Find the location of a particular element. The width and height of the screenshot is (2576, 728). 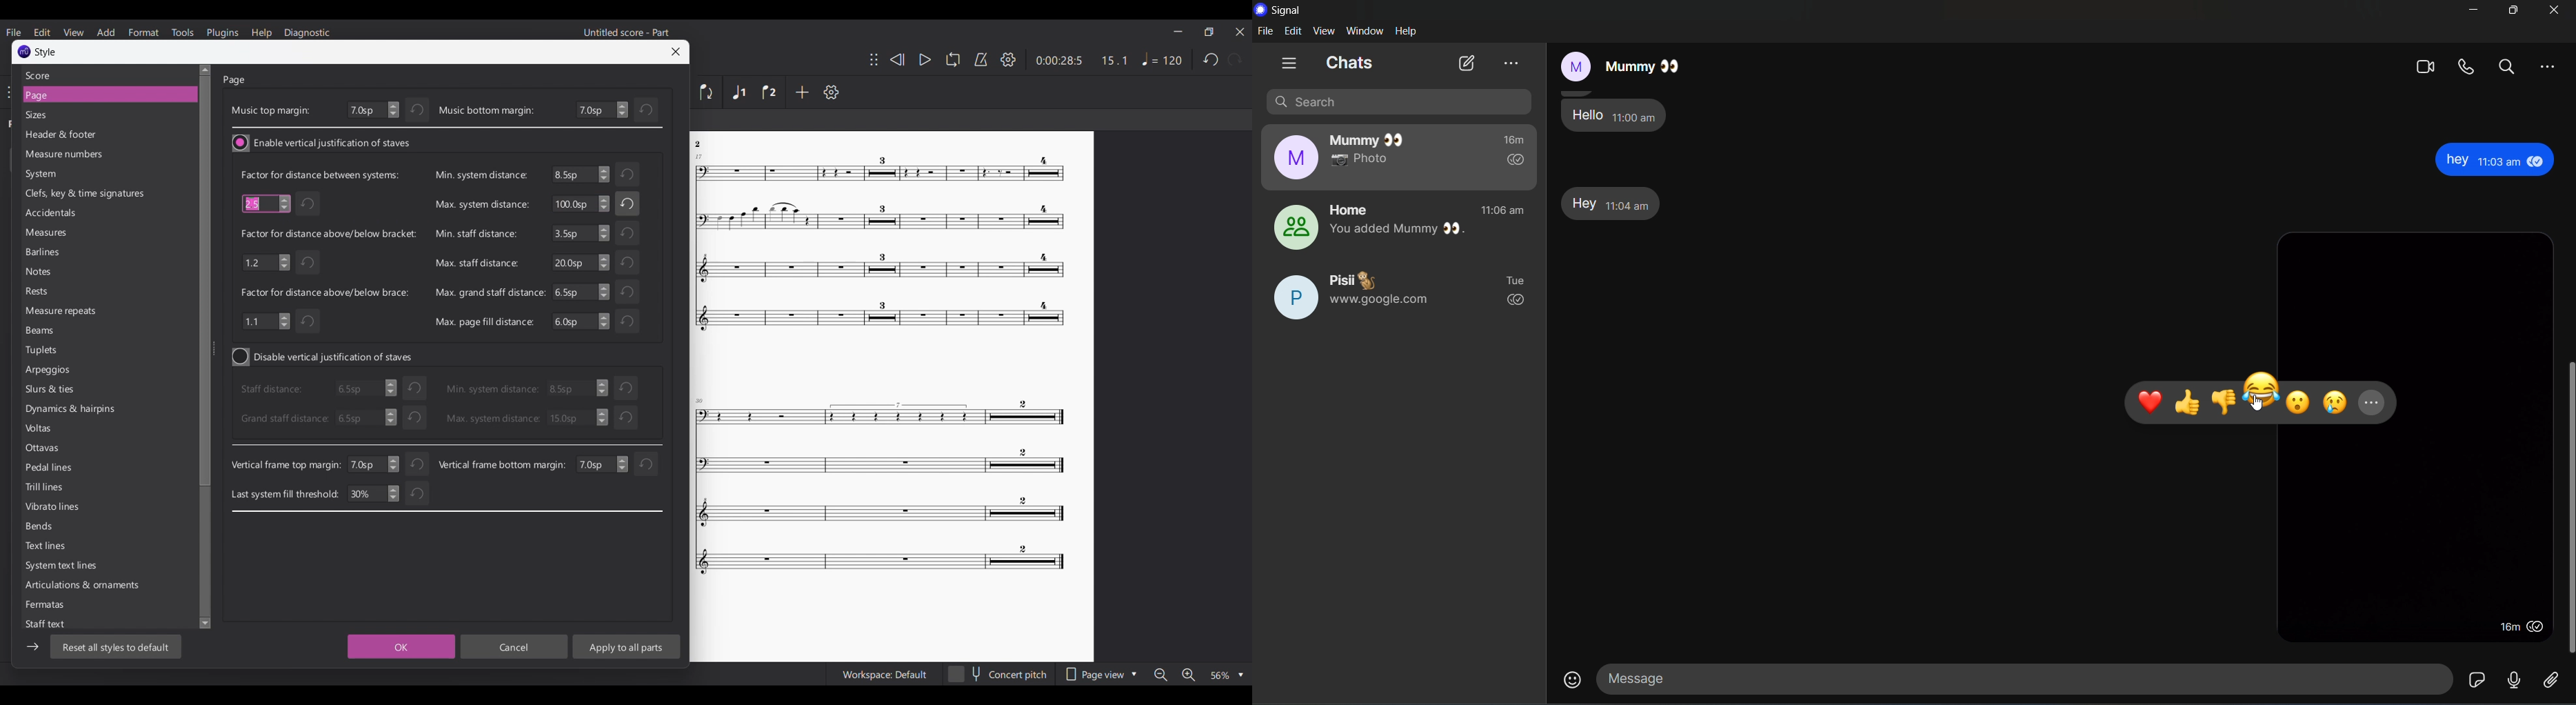

Voice 2 is located at coordinates (770, 92).